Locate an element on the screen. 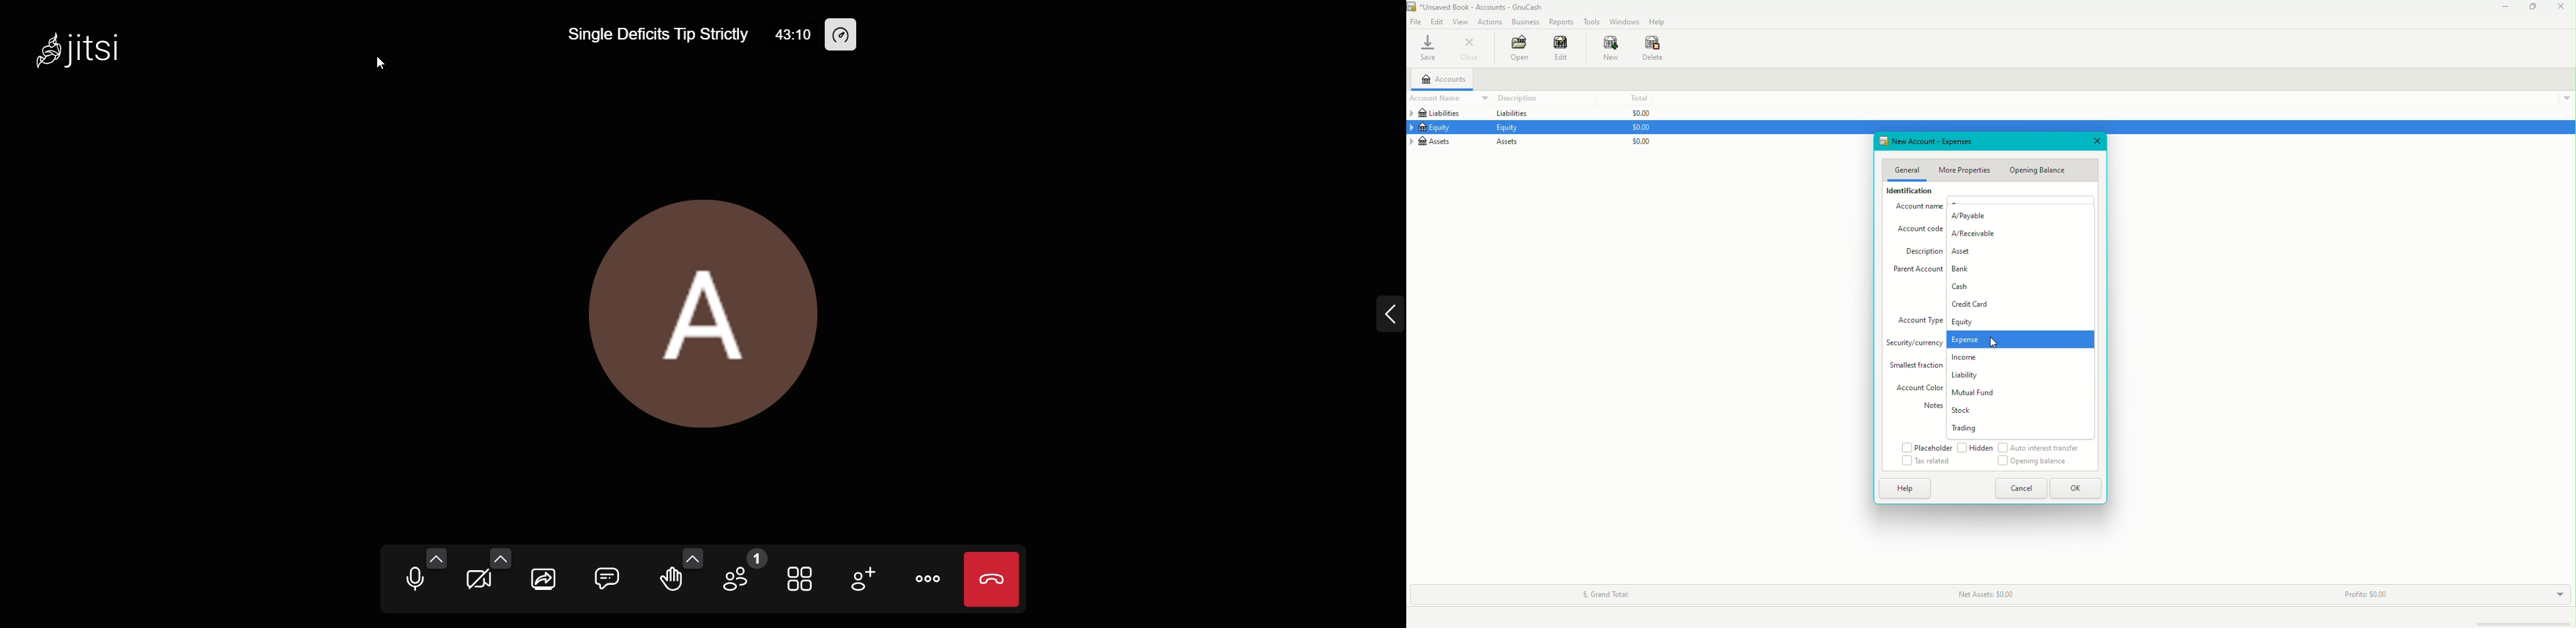  Save is located at coordinates (1427, 49).